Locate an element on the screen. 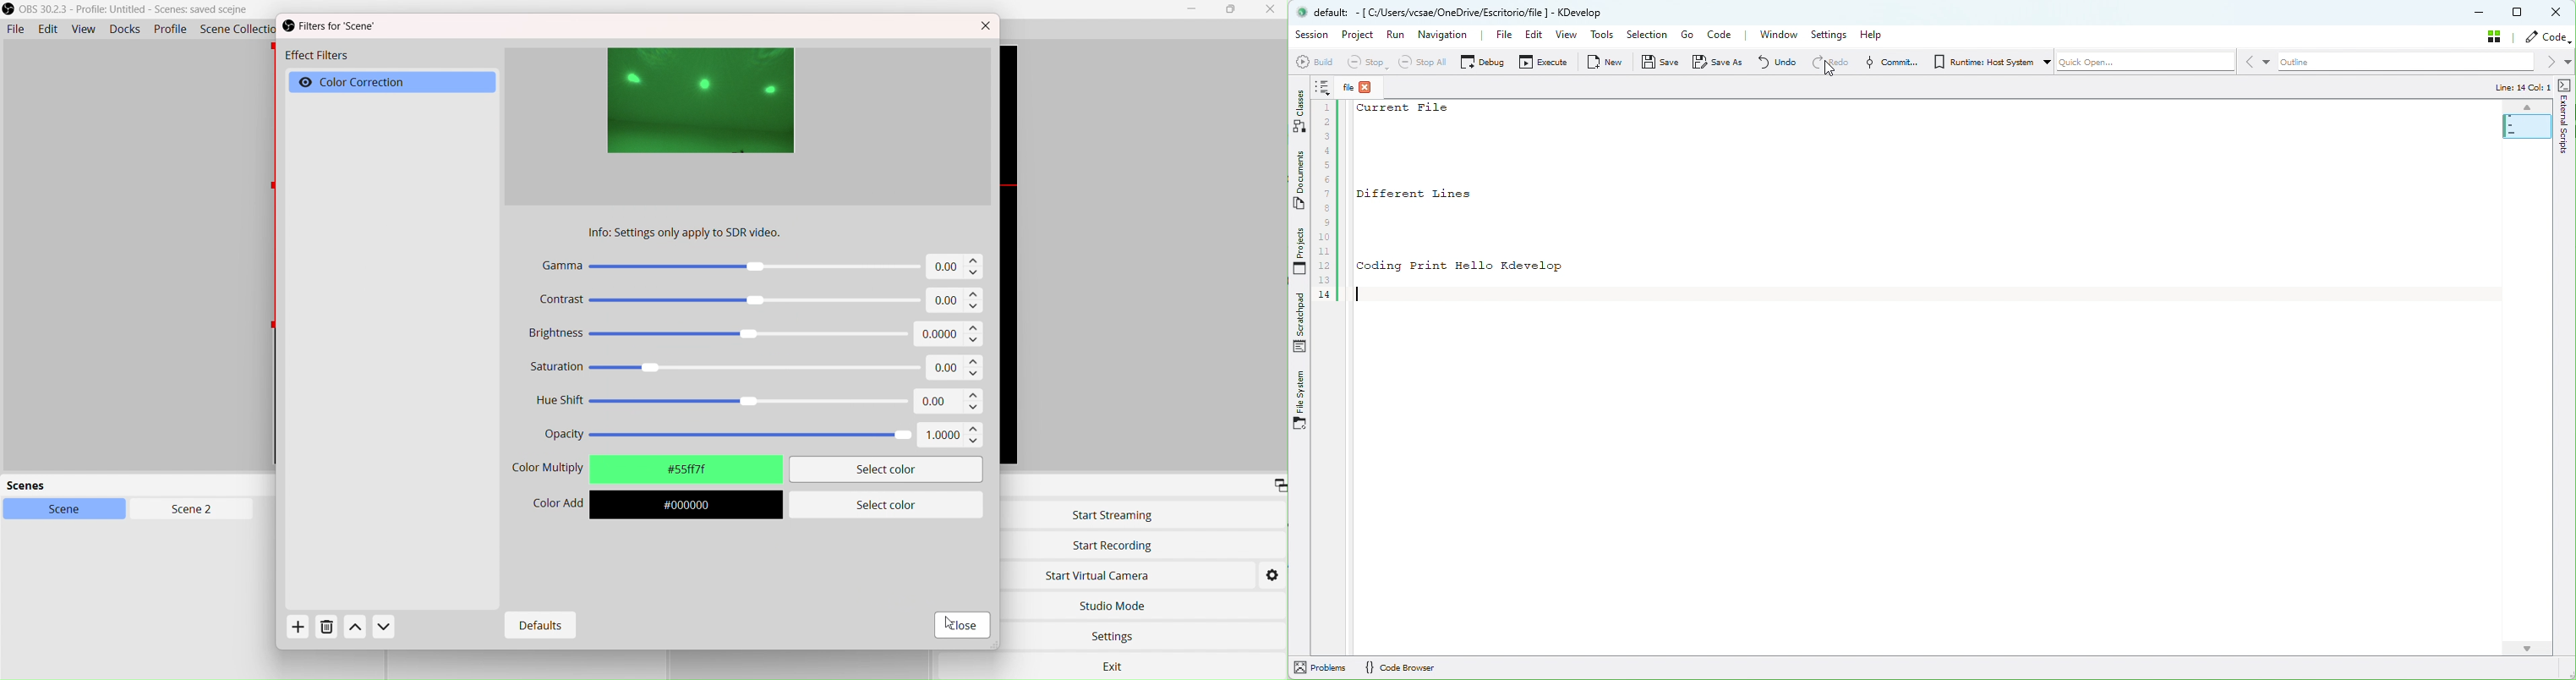   is located at coordinates (153, 9).